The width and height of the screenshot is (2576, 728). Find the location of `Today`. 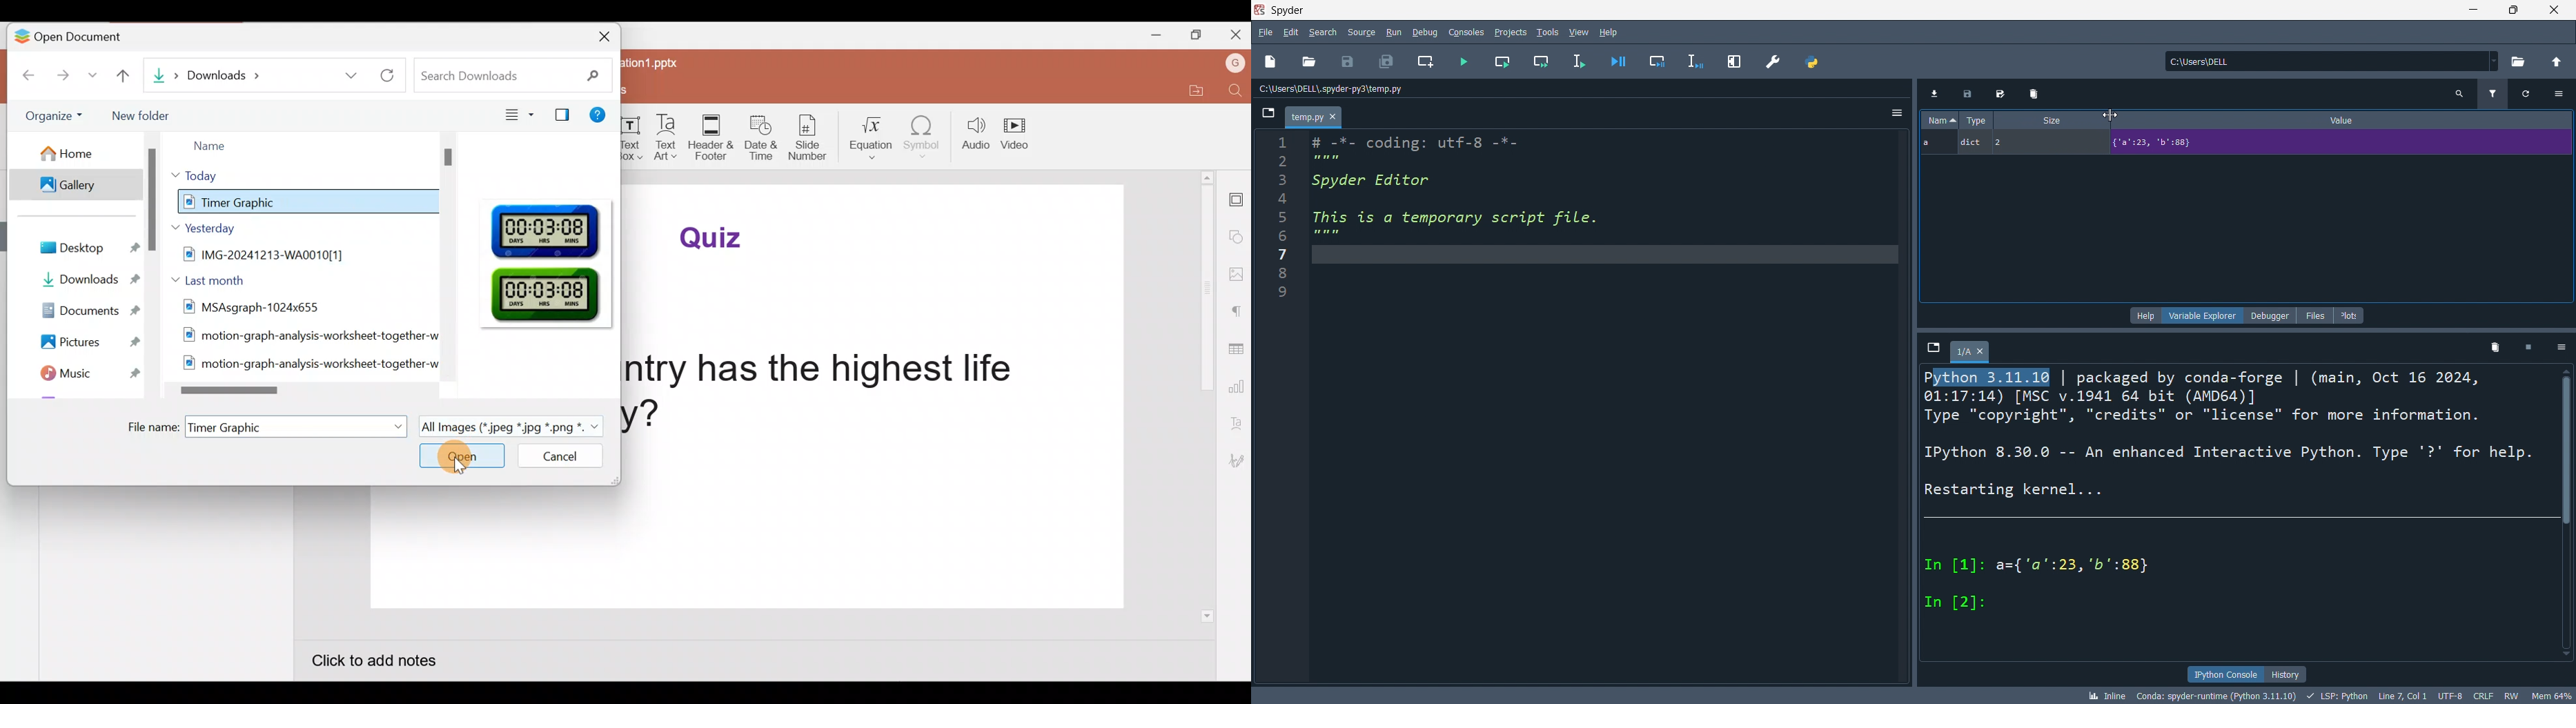

Today is located at coordinates (209, 175).